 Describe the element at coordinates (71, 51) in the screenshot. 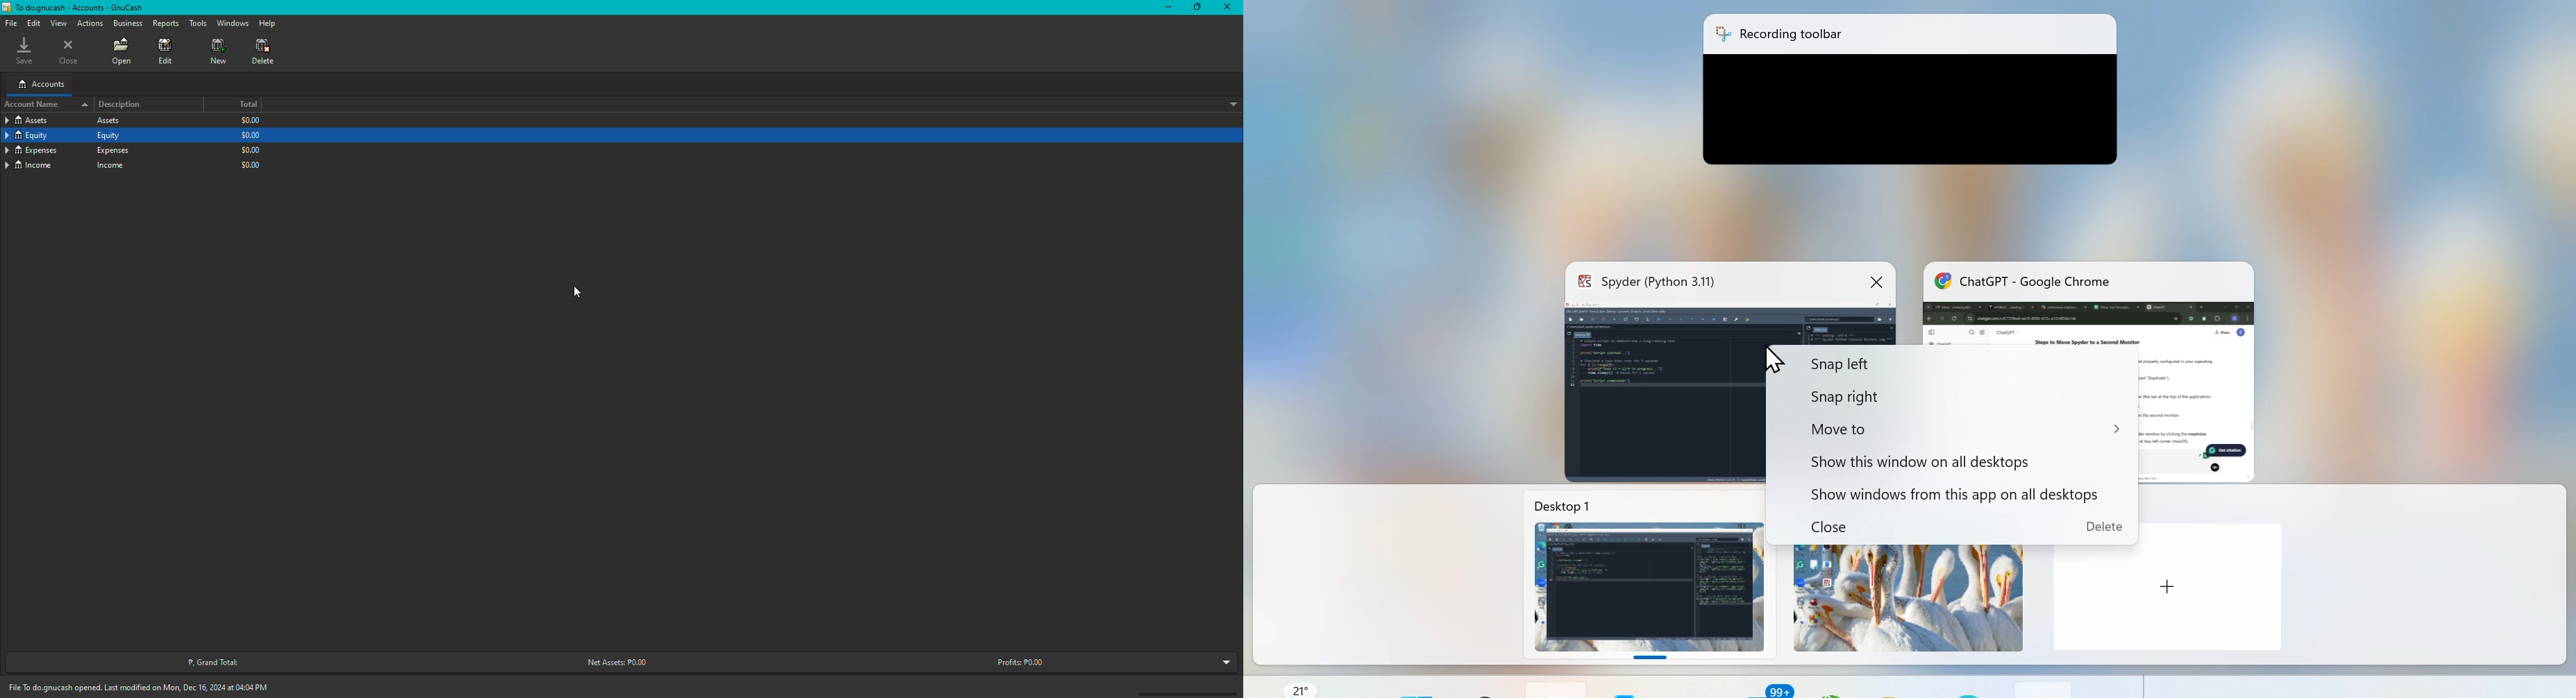

I see `Close` at that location.